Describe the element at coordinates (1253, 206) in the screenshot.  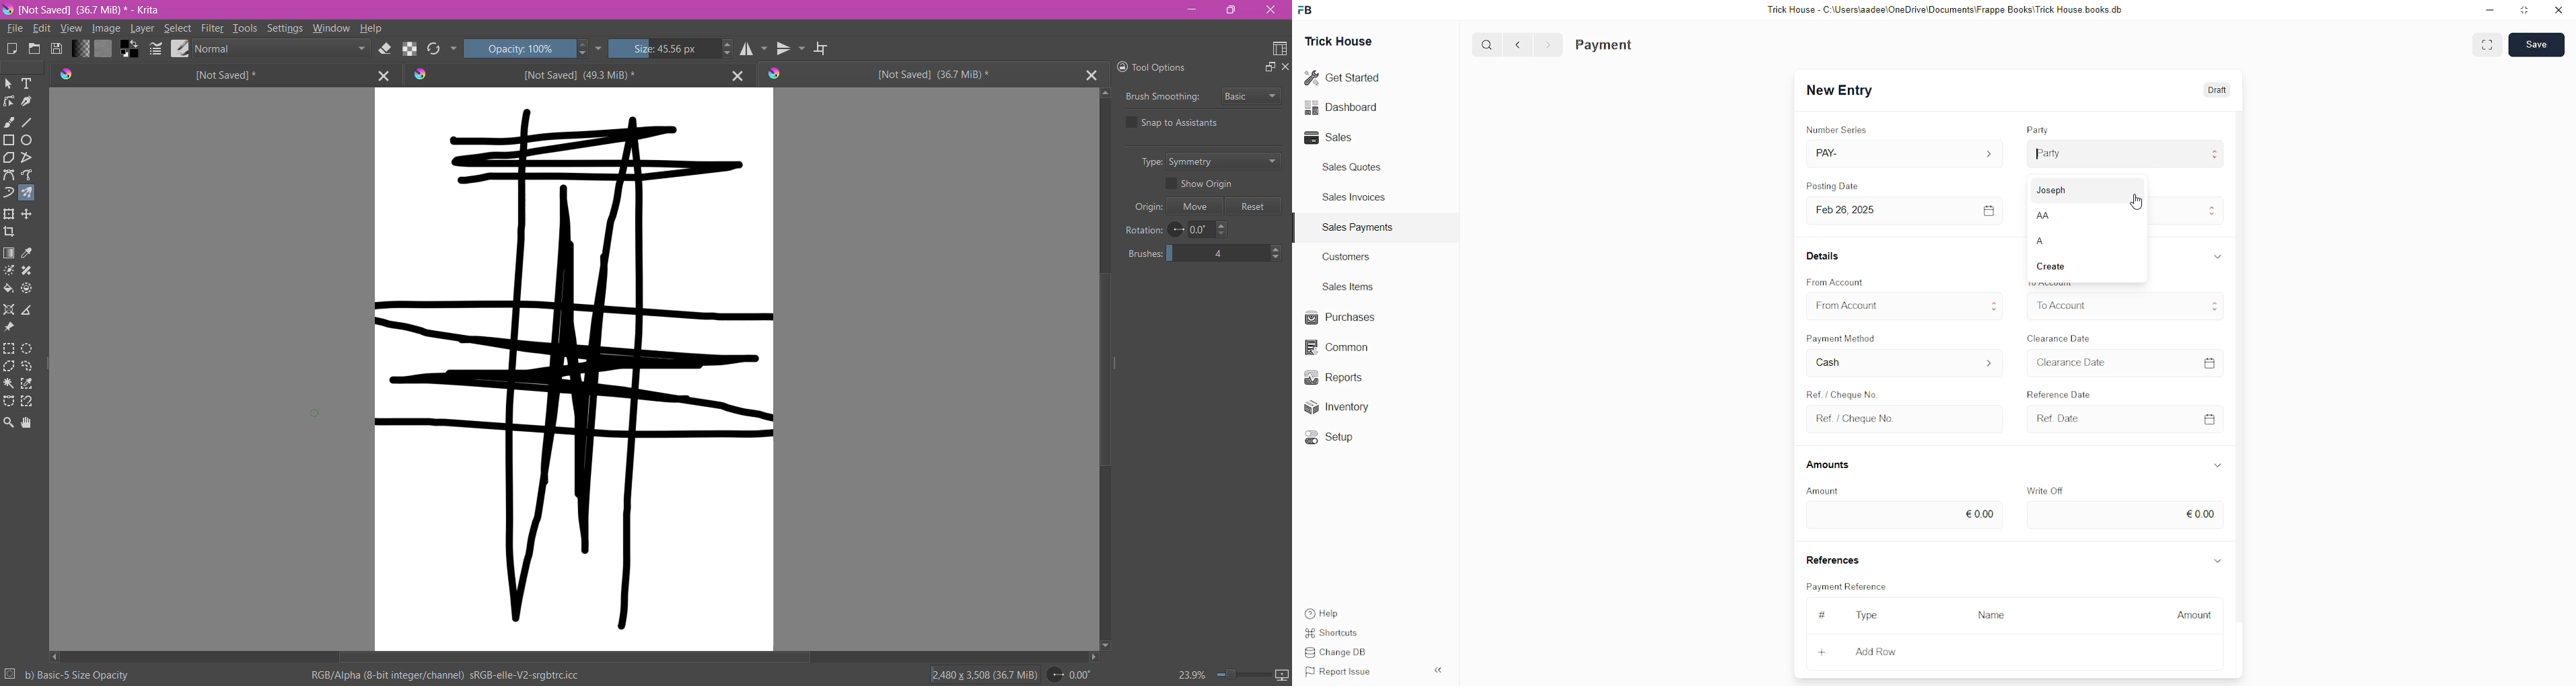
I see `Reset` at that location.